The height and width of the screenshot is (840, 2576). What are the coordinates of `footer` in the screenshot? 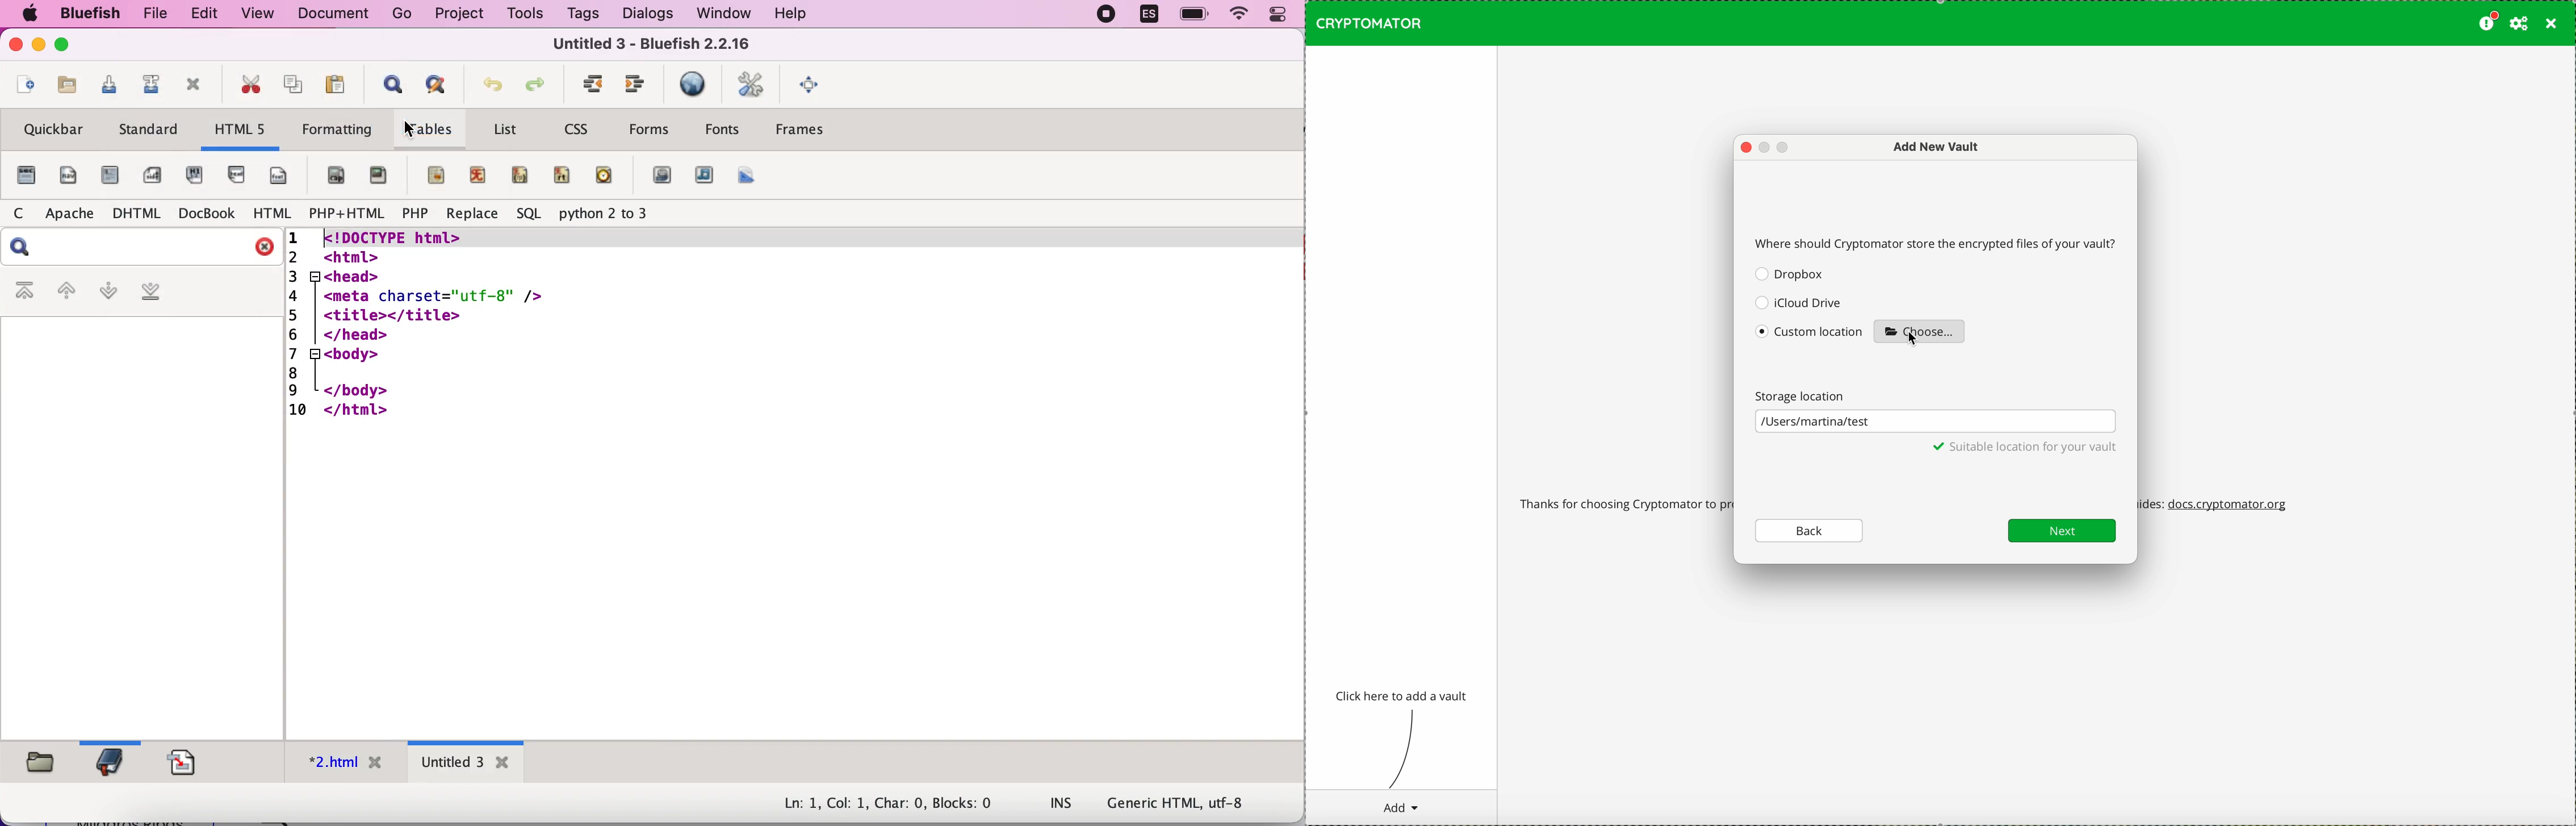 It's located at (280, 176).